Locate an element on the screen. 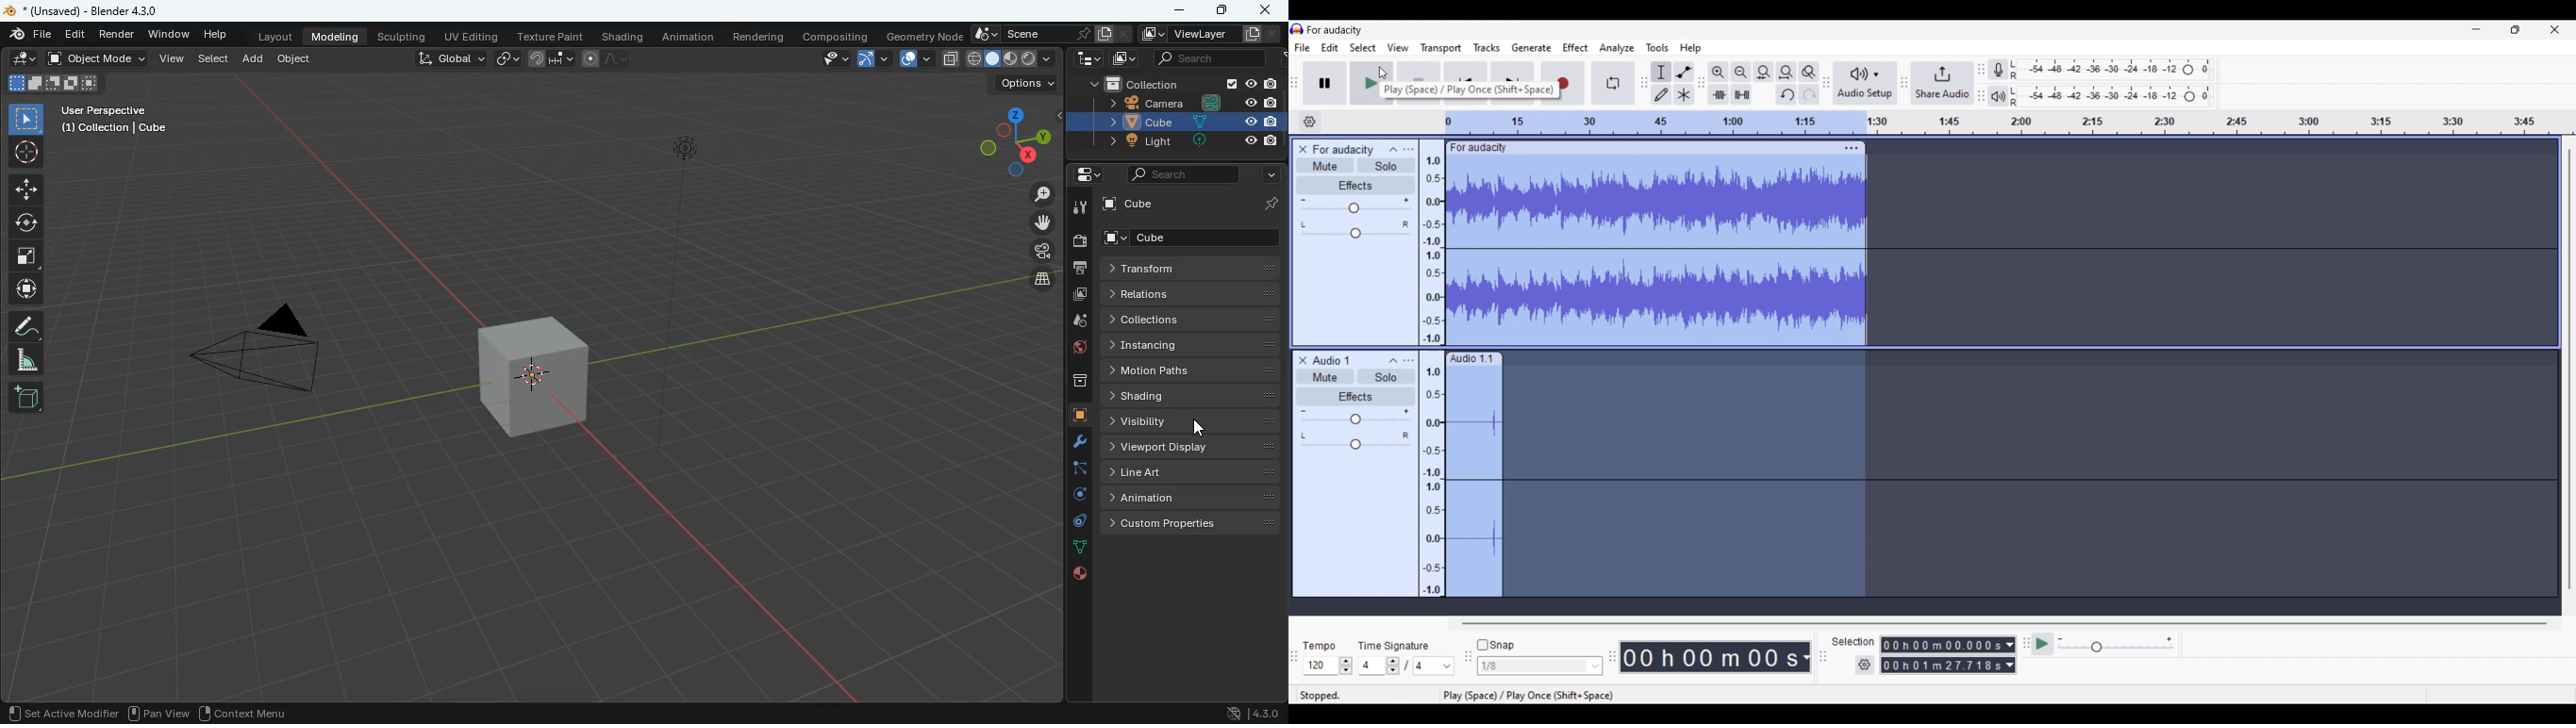 This screenshot has width=2576, height=728. Pause is located at coordinates (1324, 83).